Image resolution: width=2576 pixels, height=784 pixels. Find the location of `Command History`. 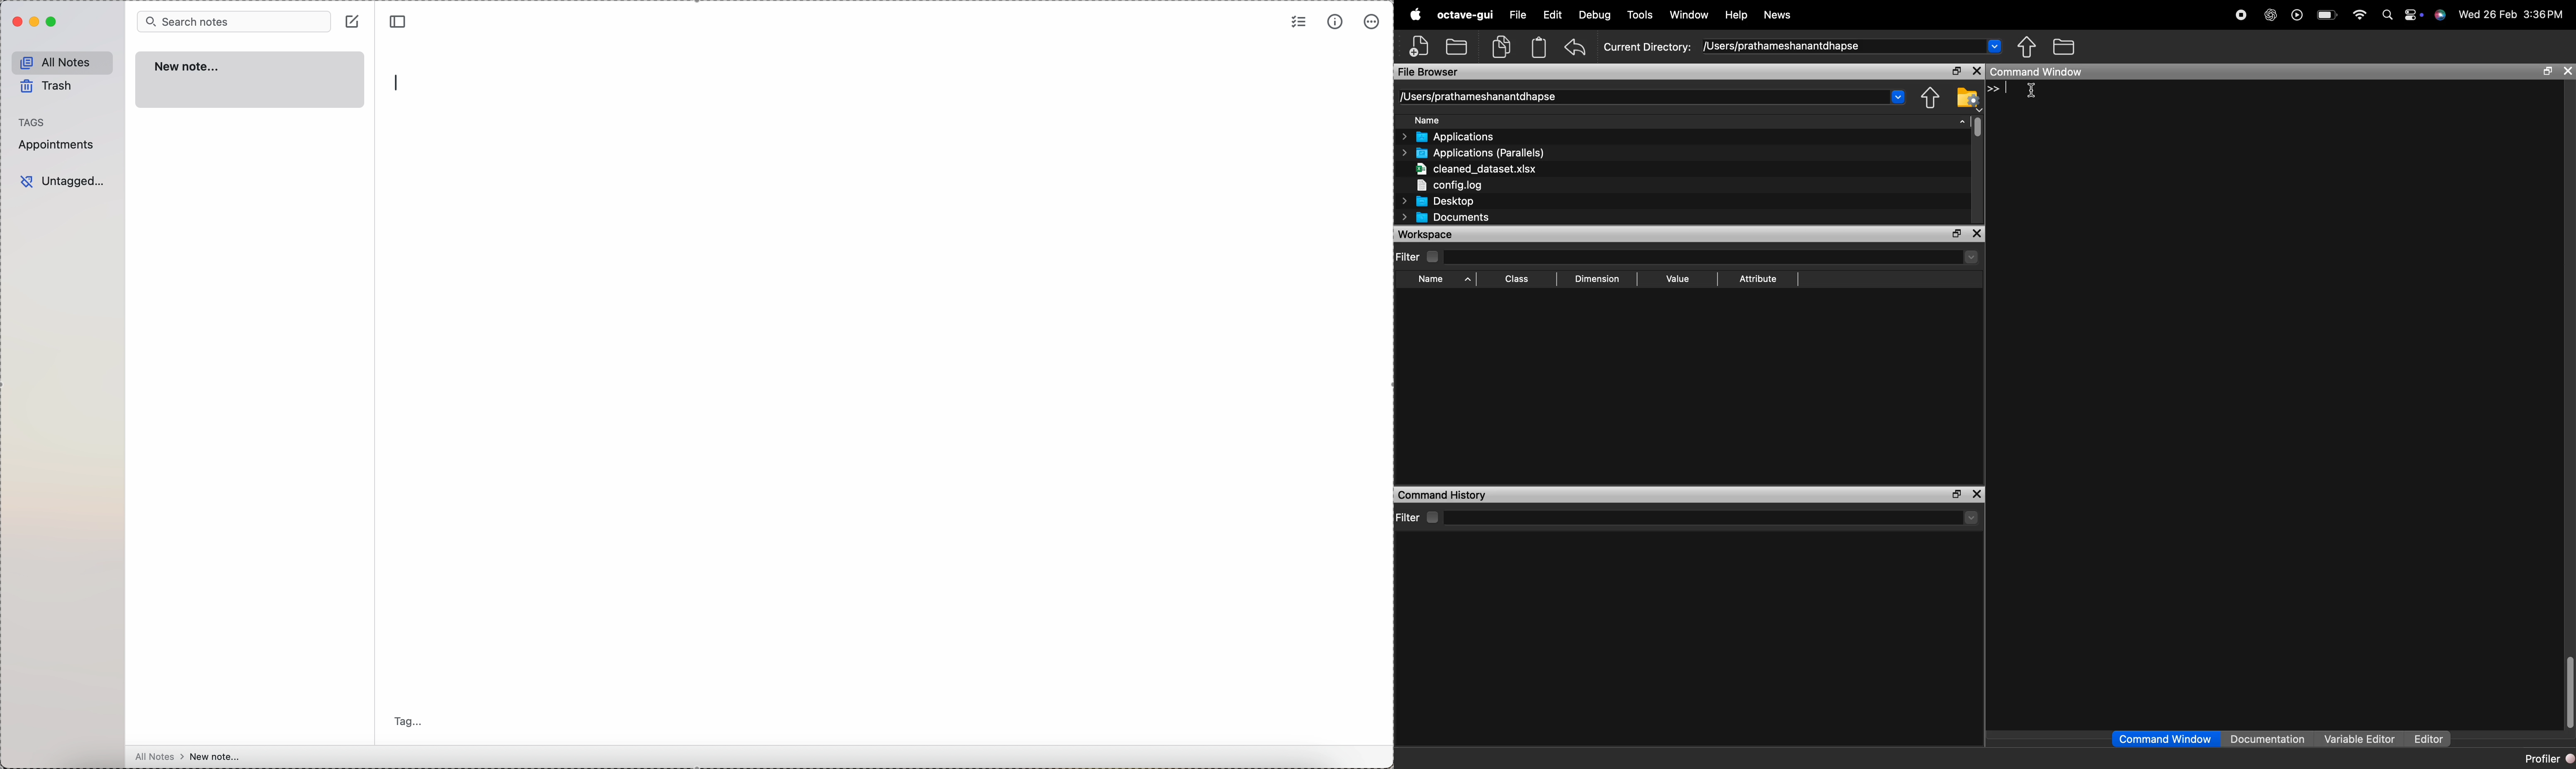

Command History is located at coordinates (1668, 494).